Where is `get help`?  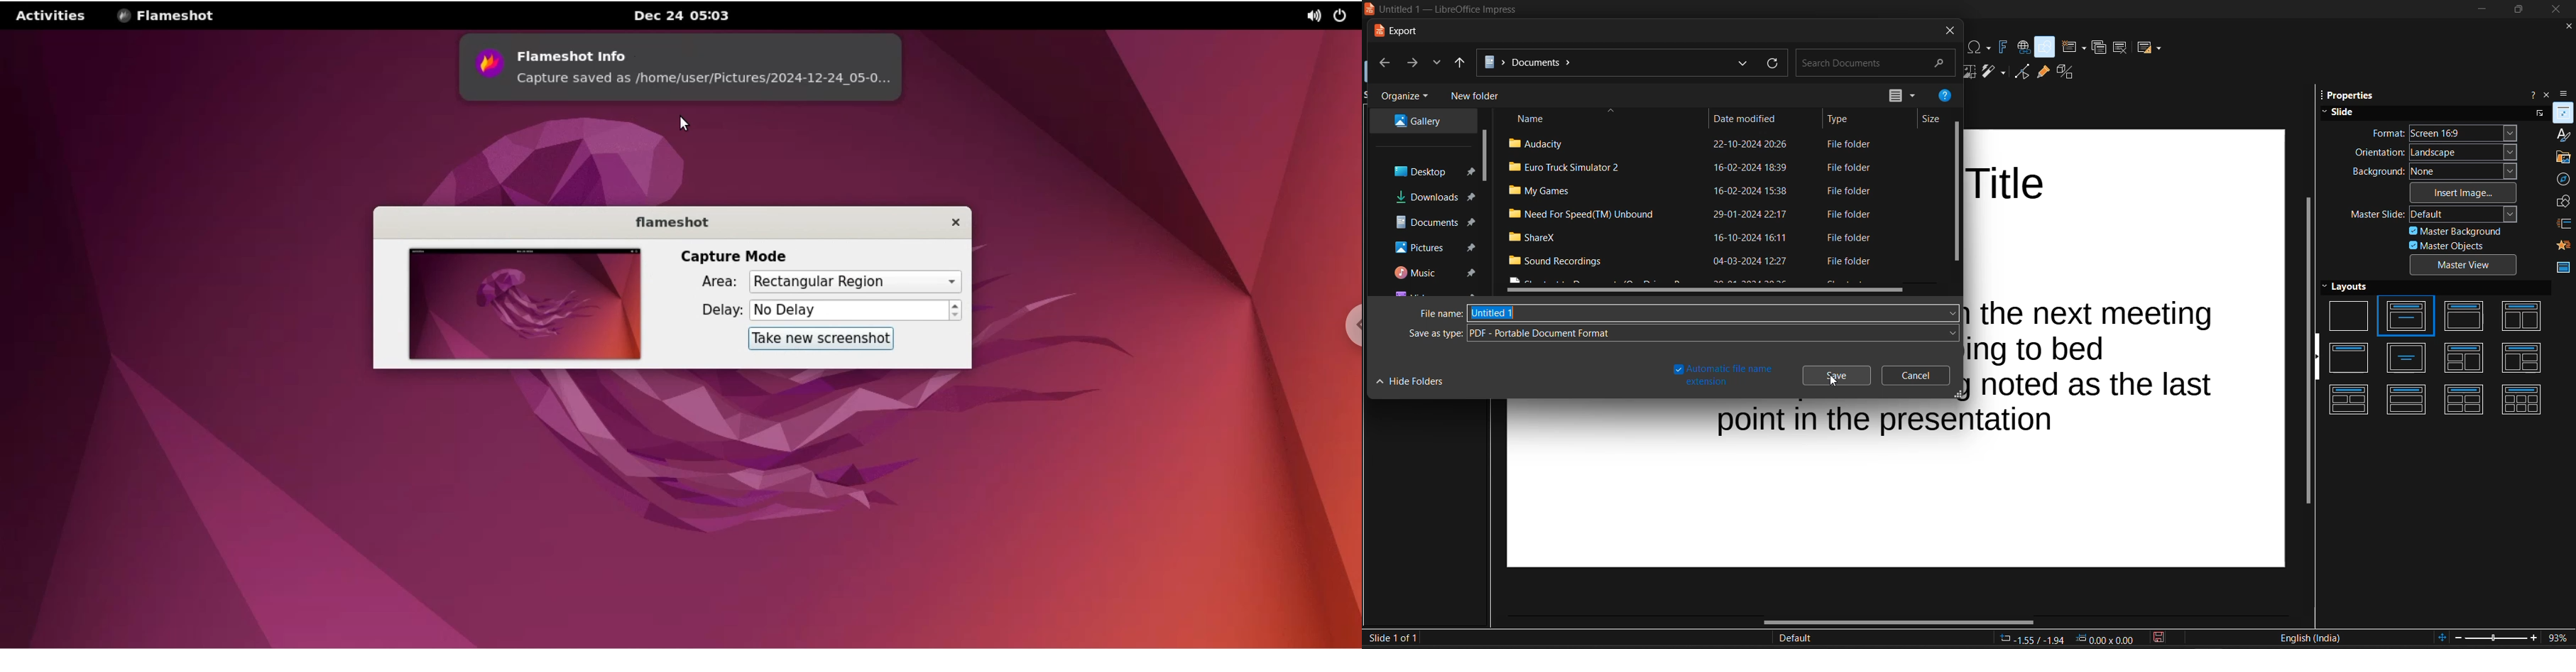
get help is located at coordinates (1944, 96).